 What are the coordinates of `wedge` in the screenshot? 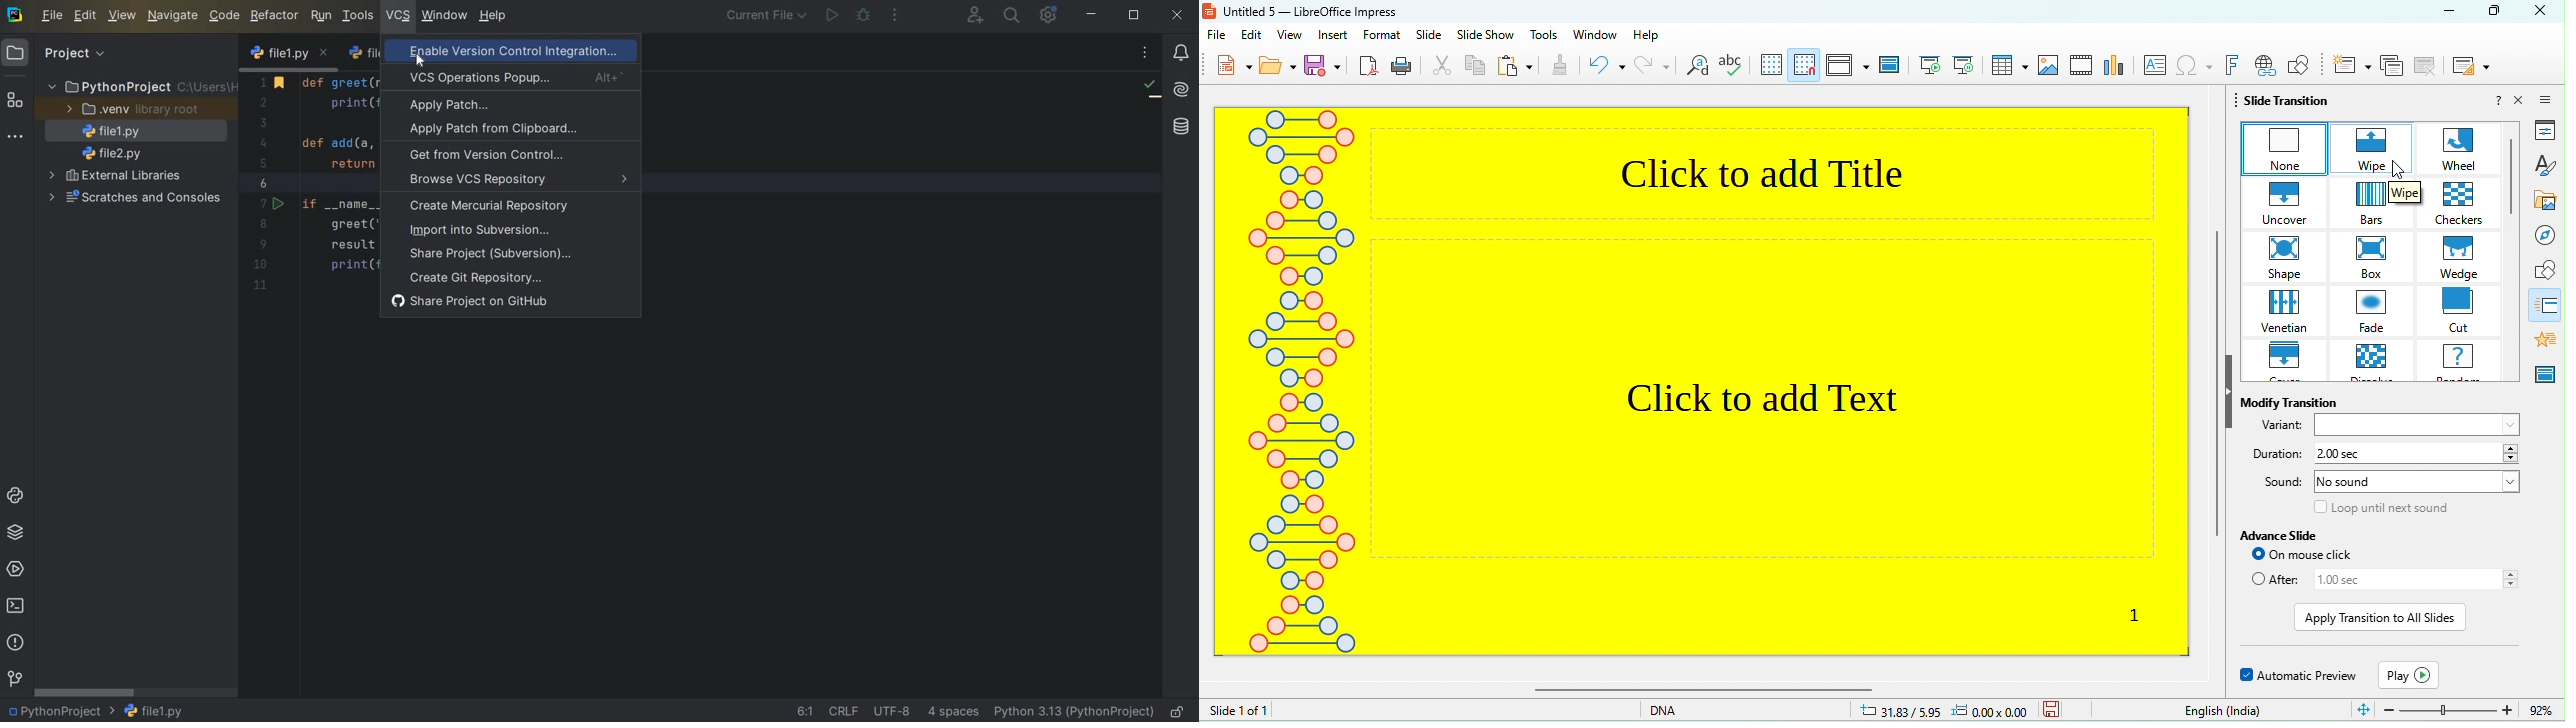 It's located at (2462, 257).